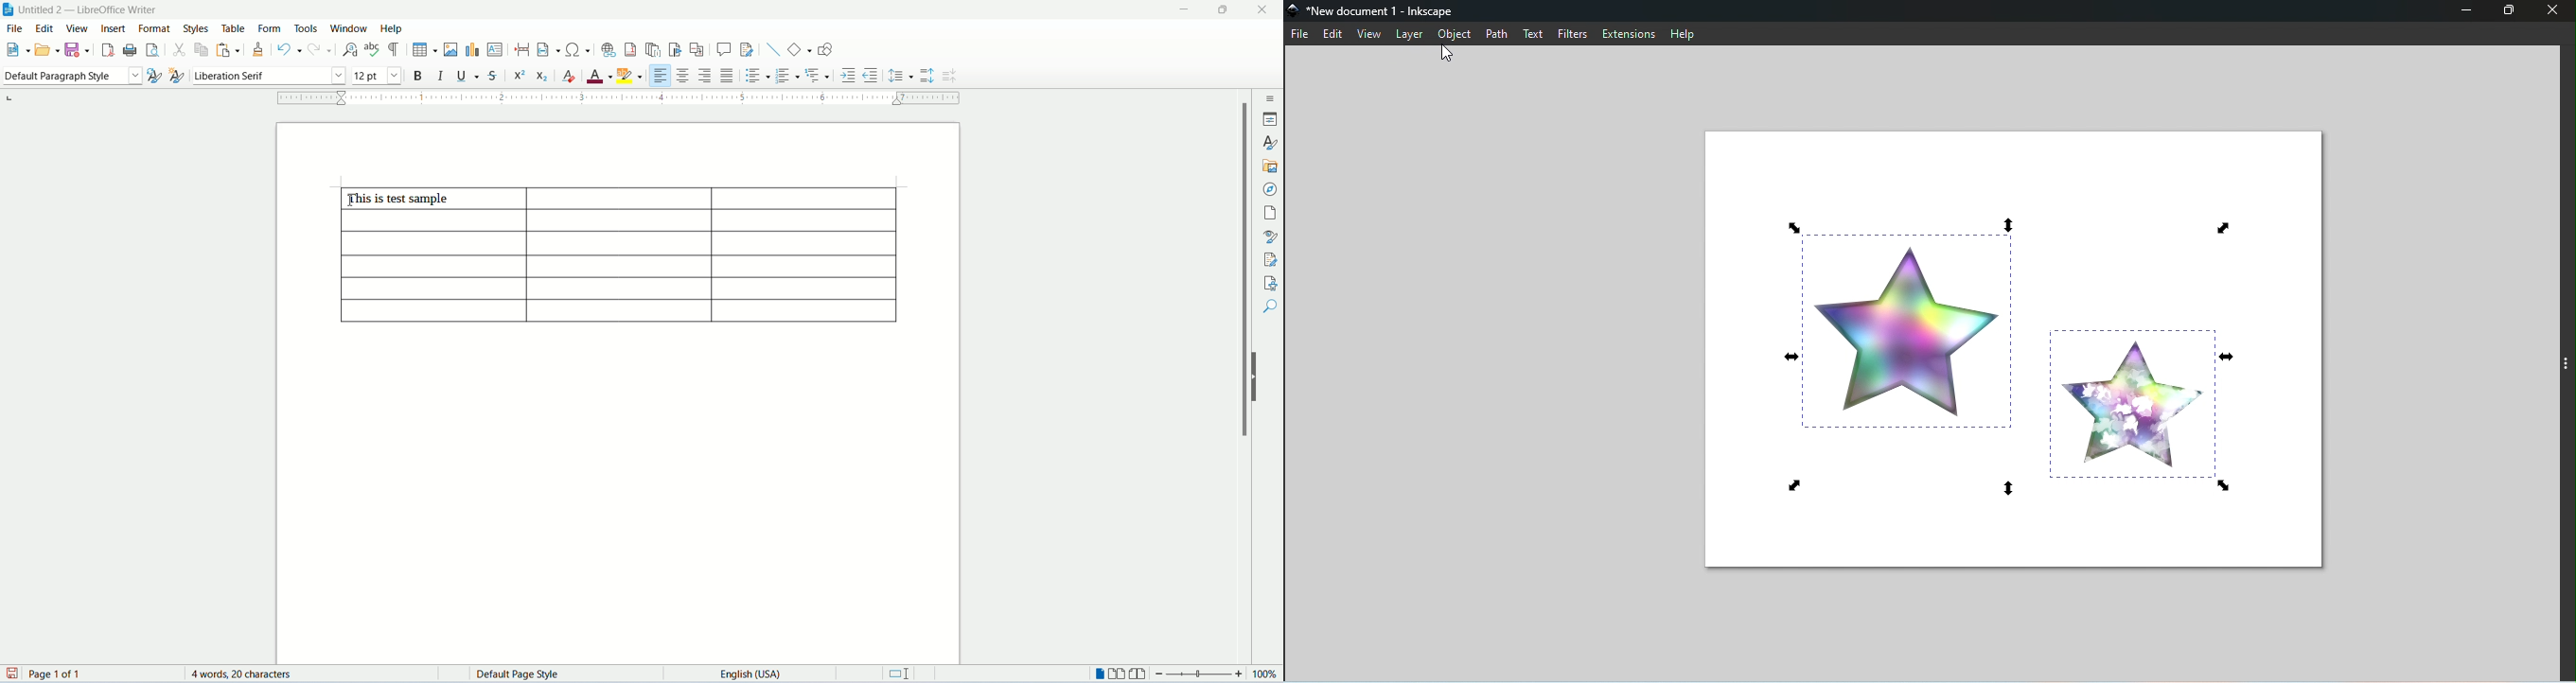 The image size is (2576, 700). Describe the element at coordinates (321, 49) in the screenshot. I see `redo` at that location.